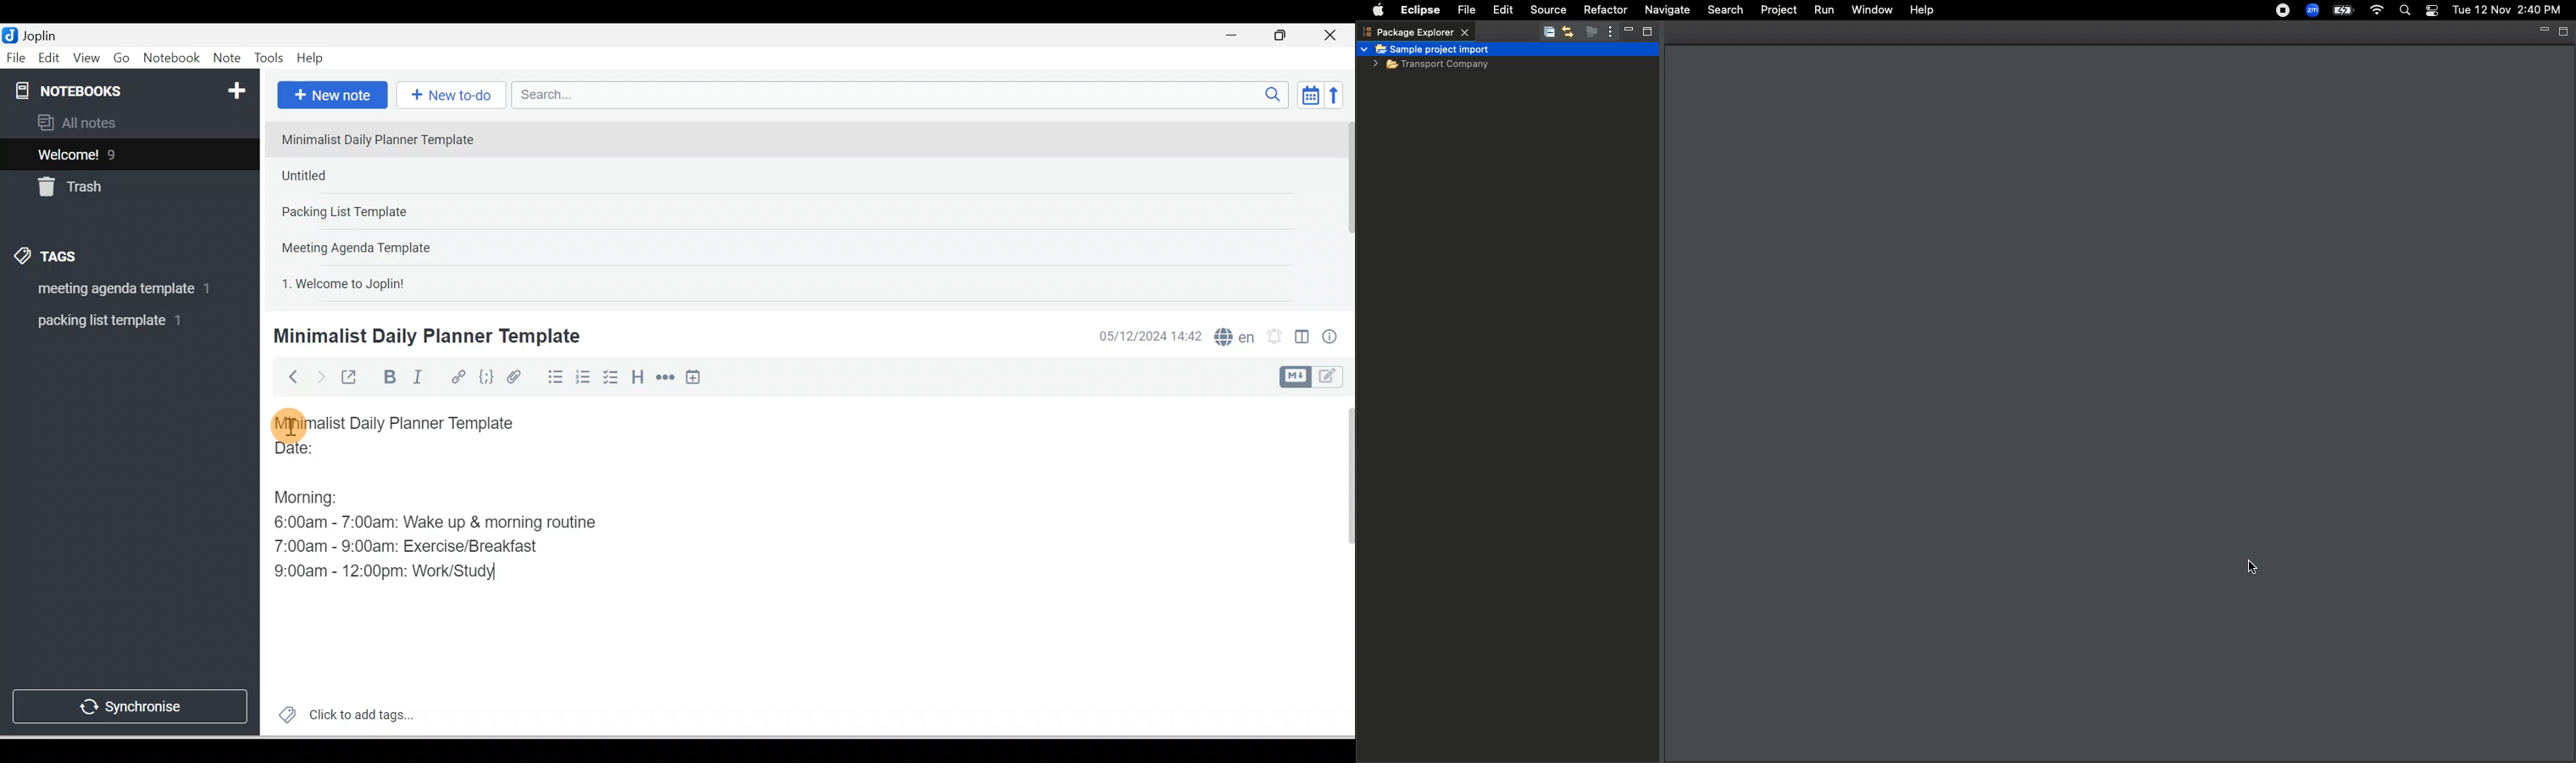 The image size is (2576, 784). I want to click on Minimize, so click(2542, 31).